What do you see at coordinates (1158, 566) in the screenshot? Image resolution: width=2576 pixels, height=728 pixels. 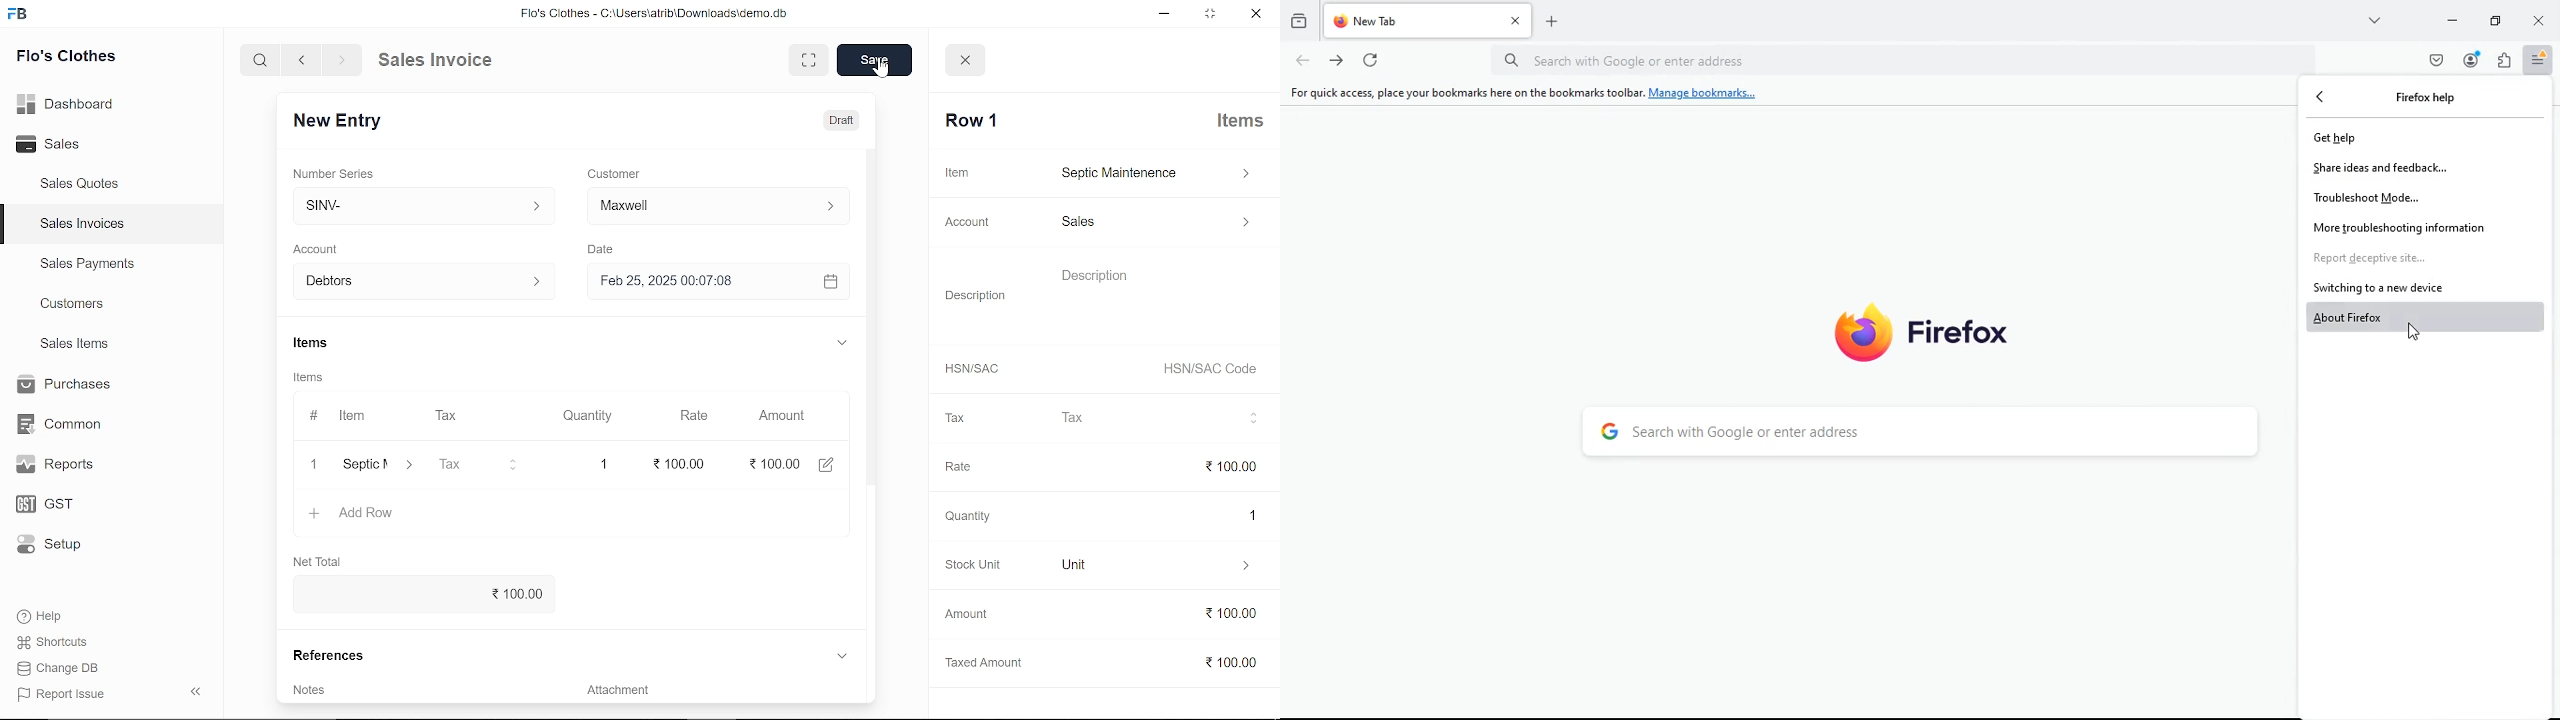 I see `unit` at bounding box center [1158, 566].